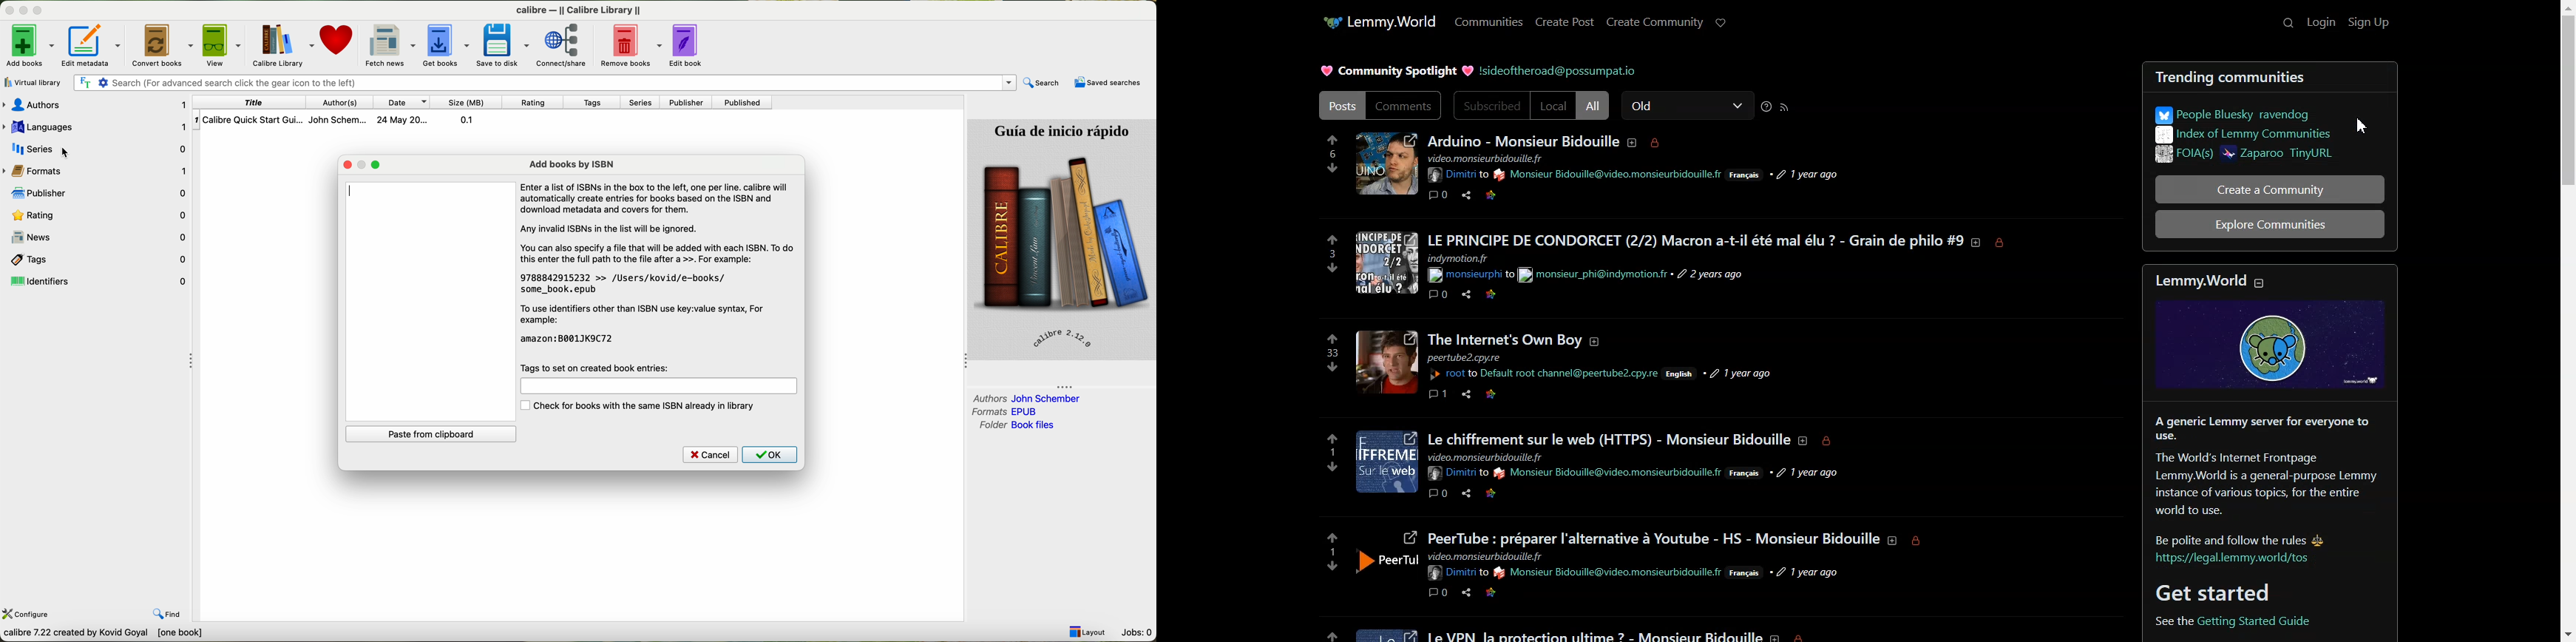 This screenshot has width=2576, height=644. I want to click on Text, so click(1525, 140).